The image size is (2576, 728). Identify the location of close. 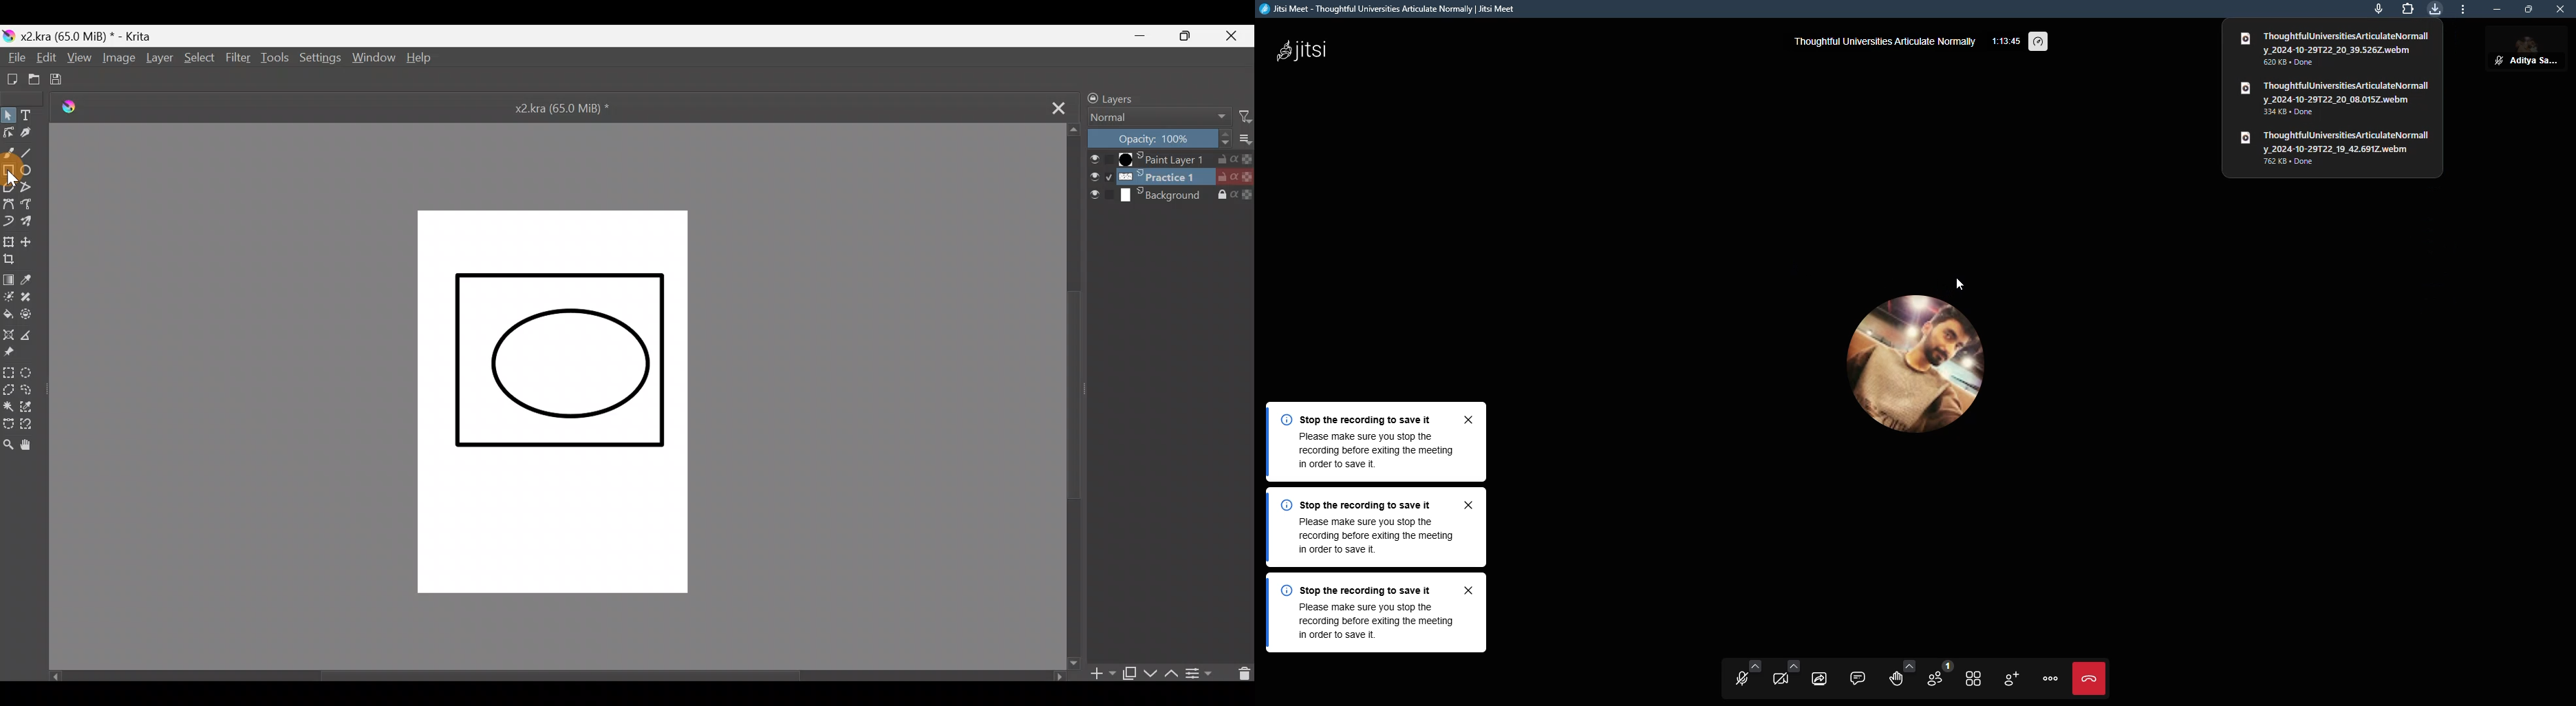
(1470, 591).